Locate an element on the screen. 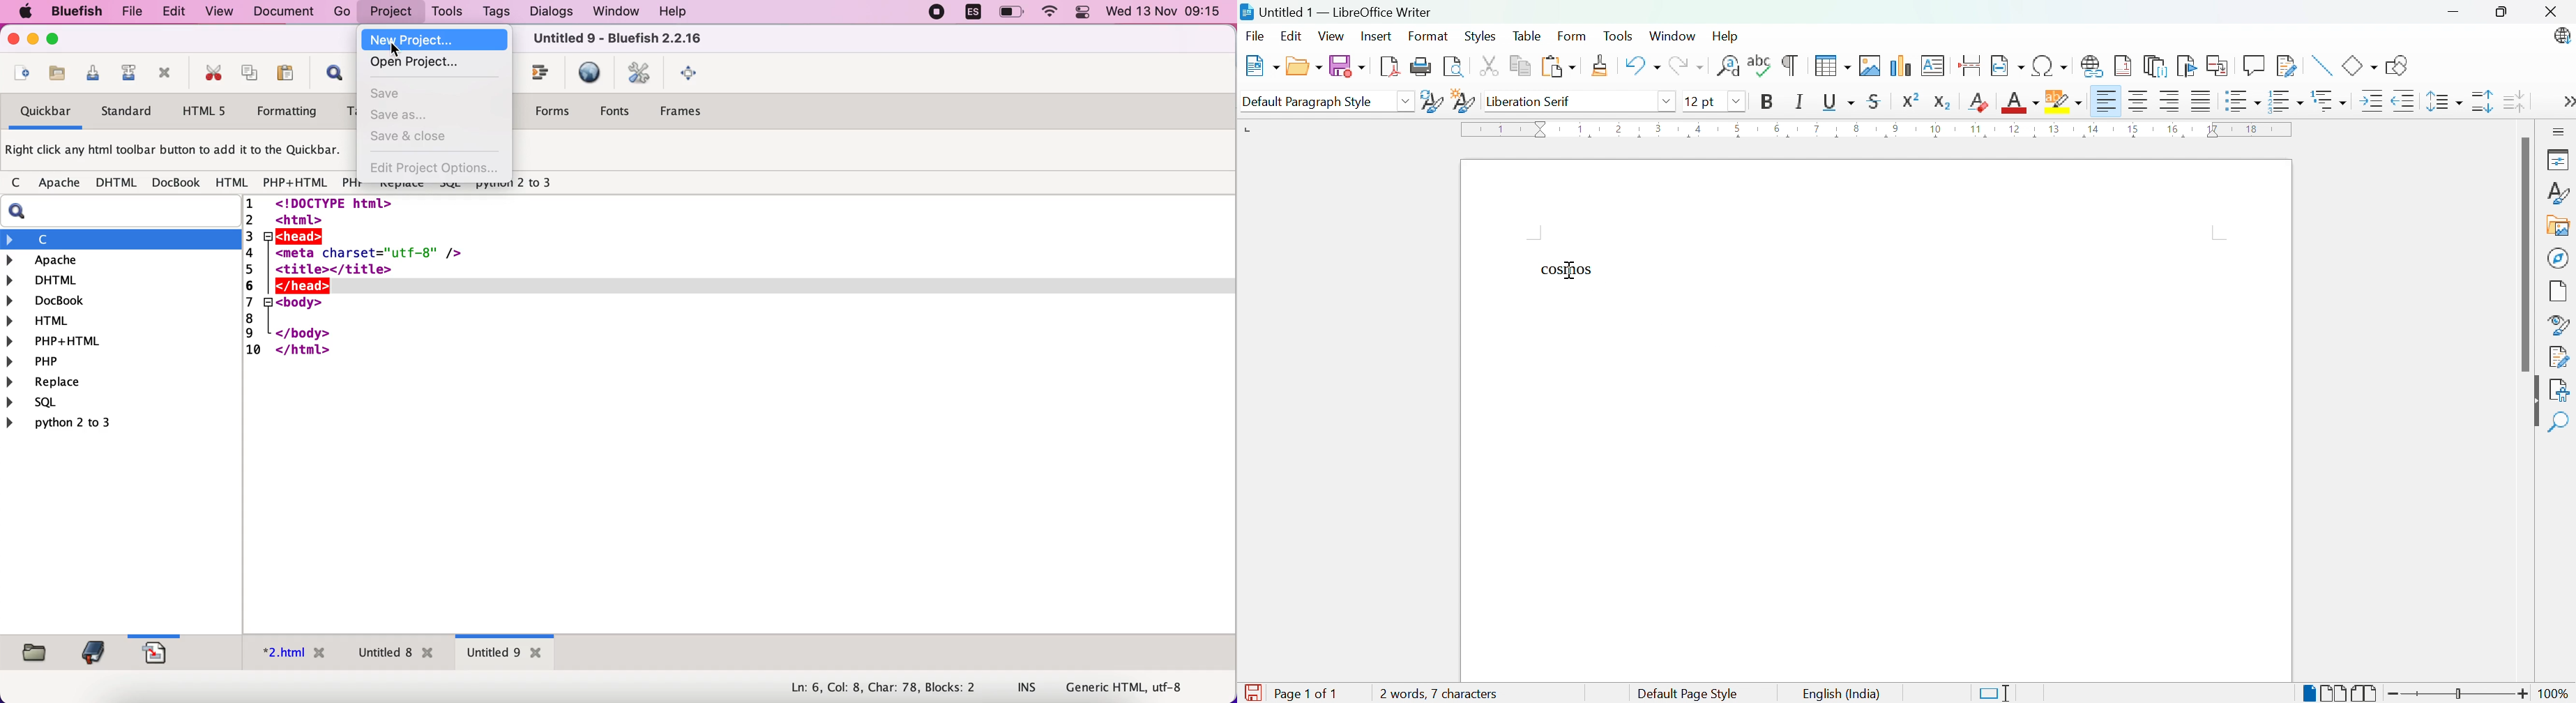 Image resolution: width=2576 pixels, height=728 pixels. cosmos is located at coordinates (1564, 269).